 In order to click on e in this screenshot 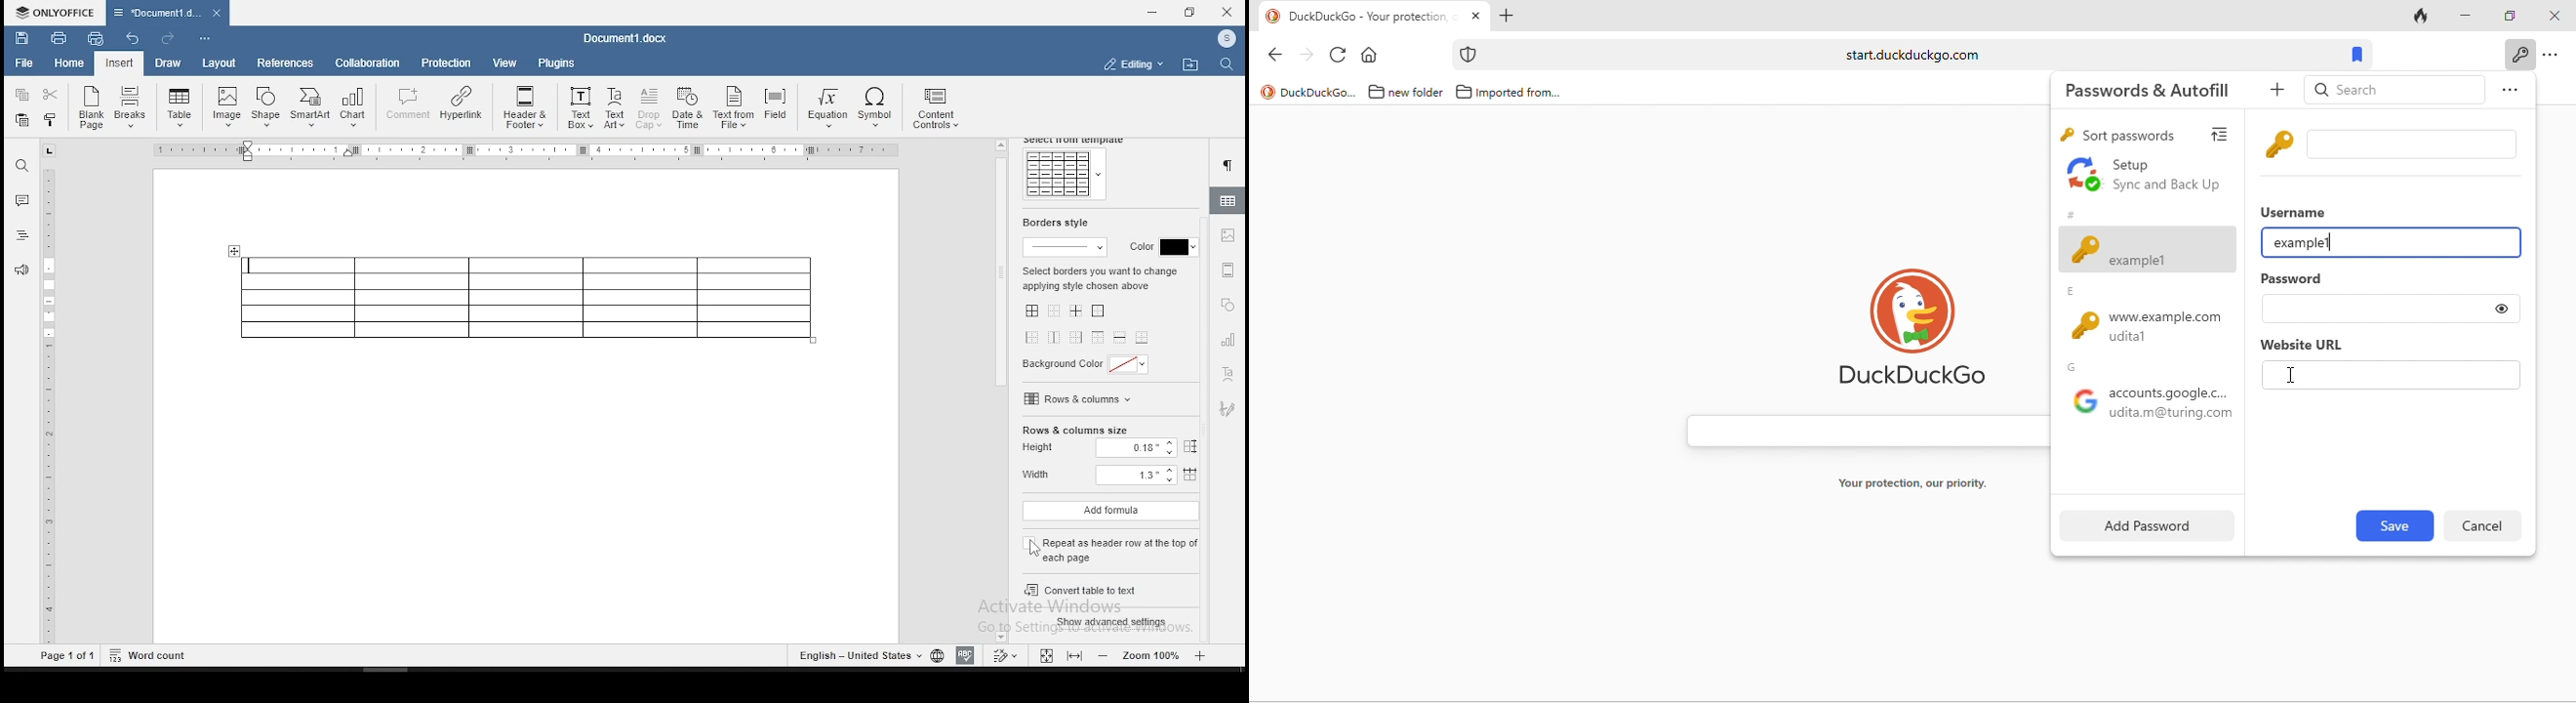, I will do `click(2075, 292)`.